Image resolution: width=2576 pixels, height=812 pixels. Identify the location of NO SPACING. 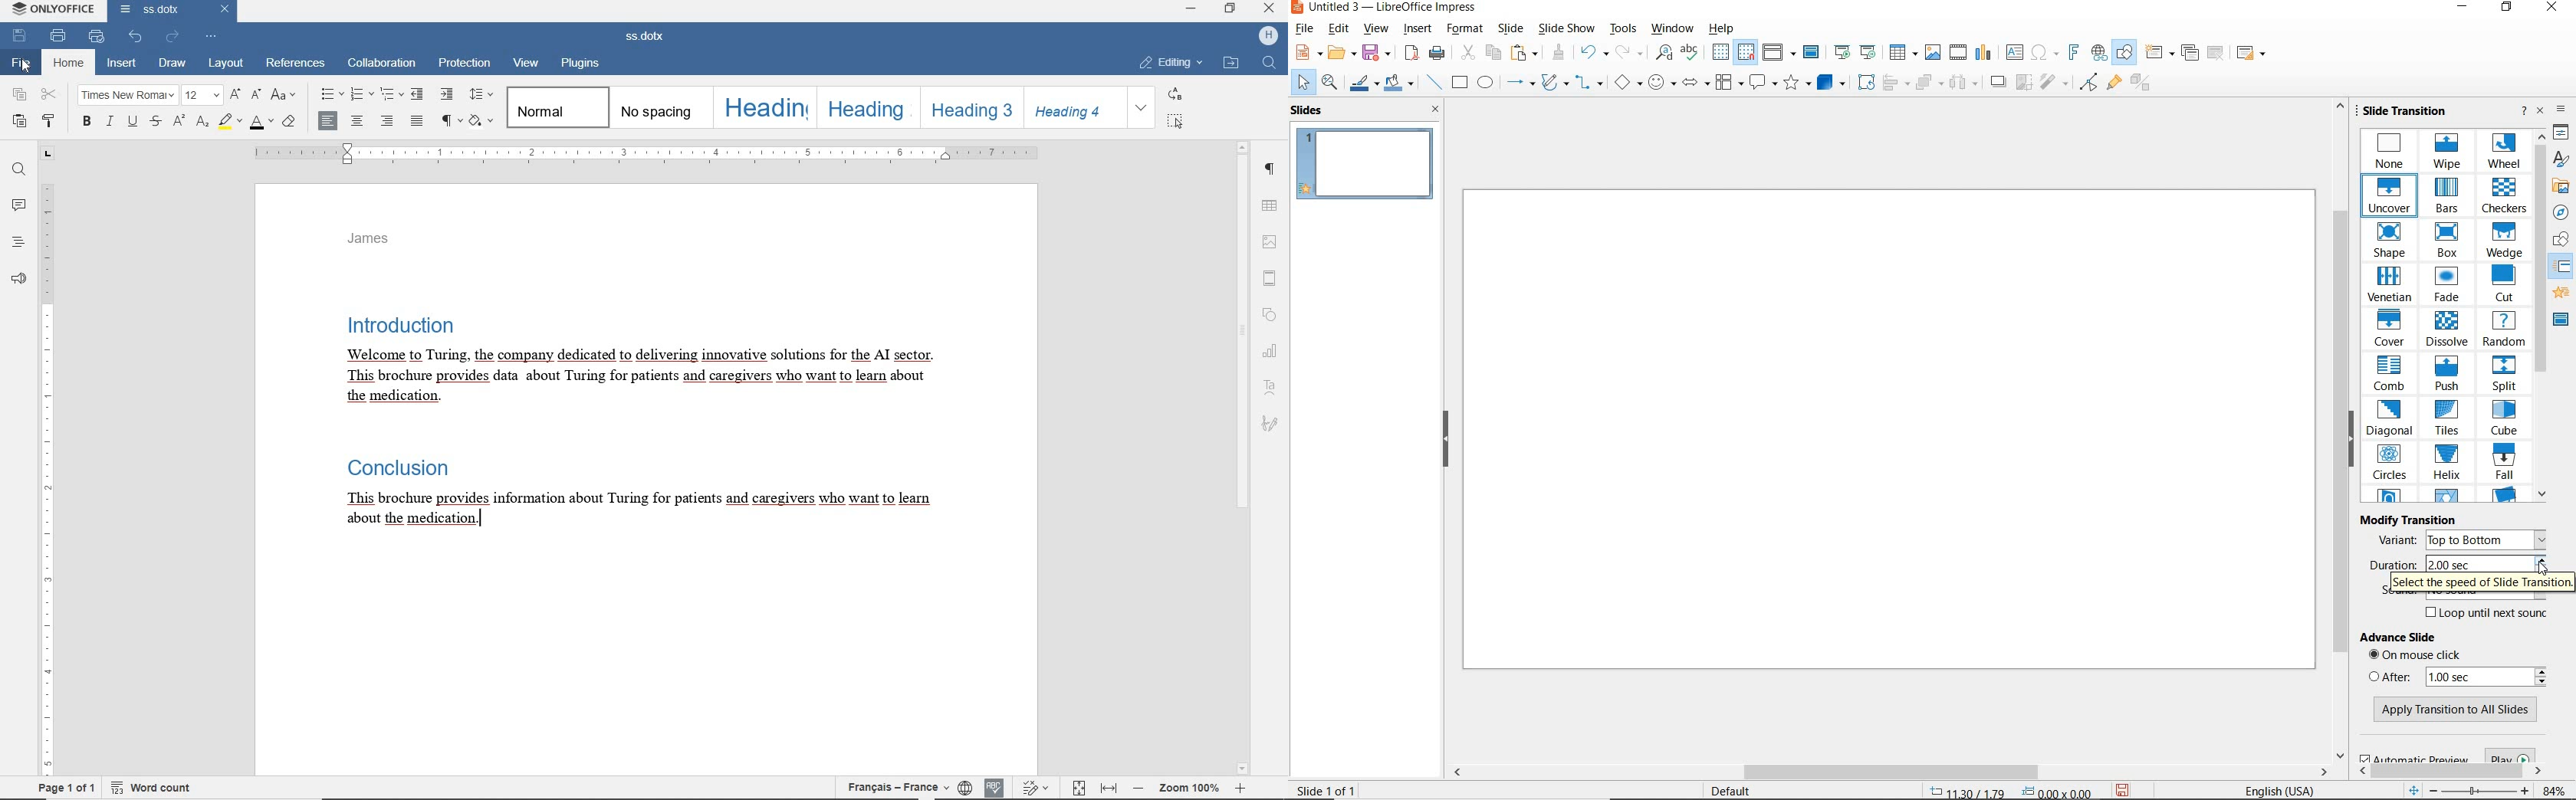
(657, 107).